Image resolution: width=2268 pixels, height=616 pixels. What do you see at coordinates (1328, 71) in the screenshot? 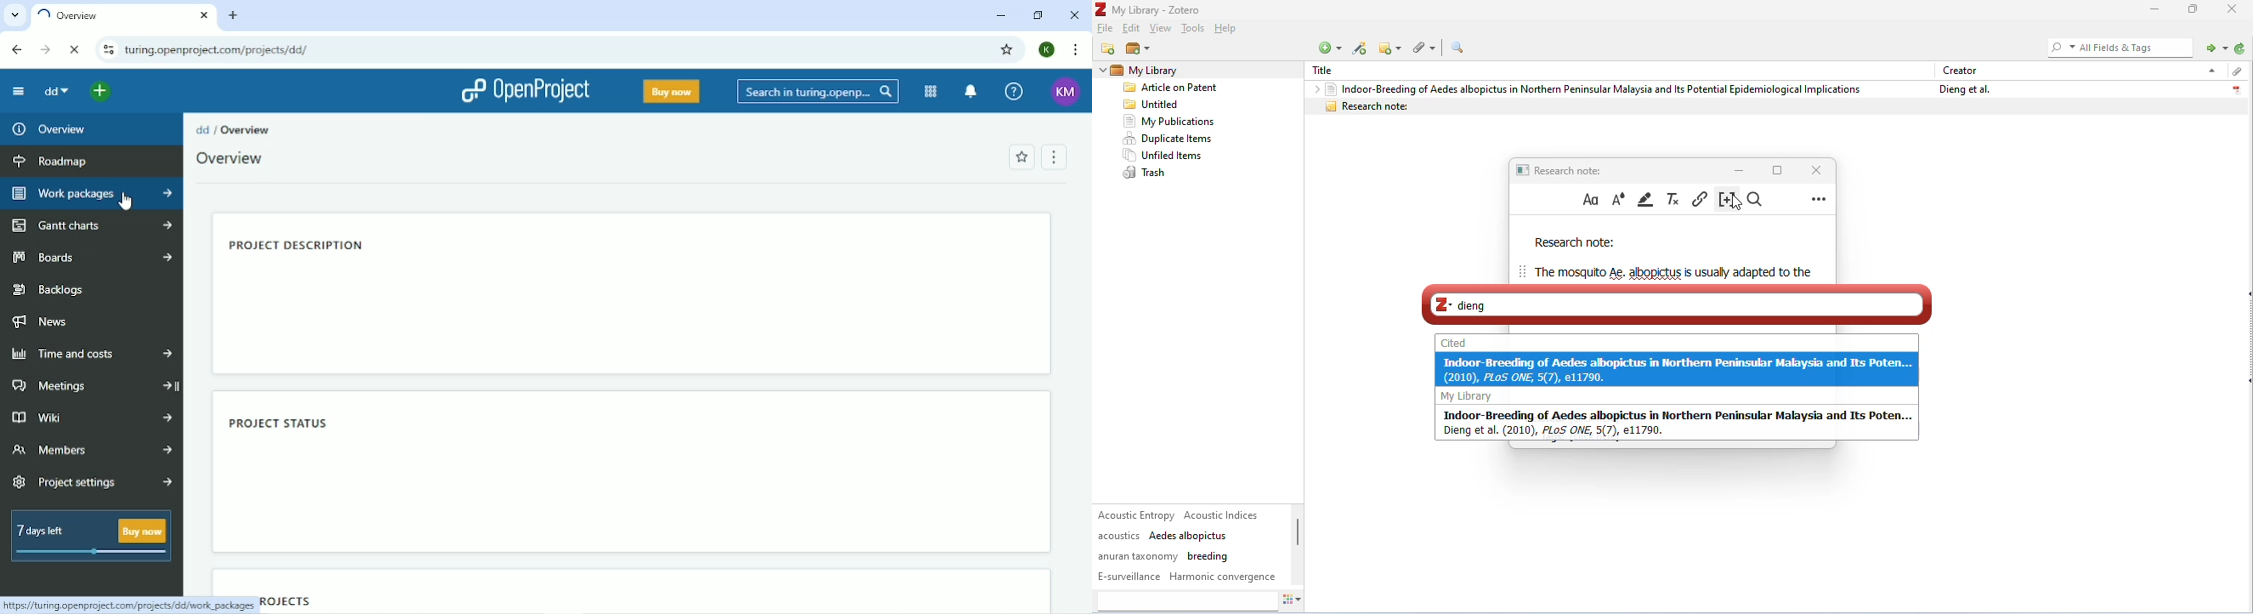
I see `title` at bounding box center [1328, 71].